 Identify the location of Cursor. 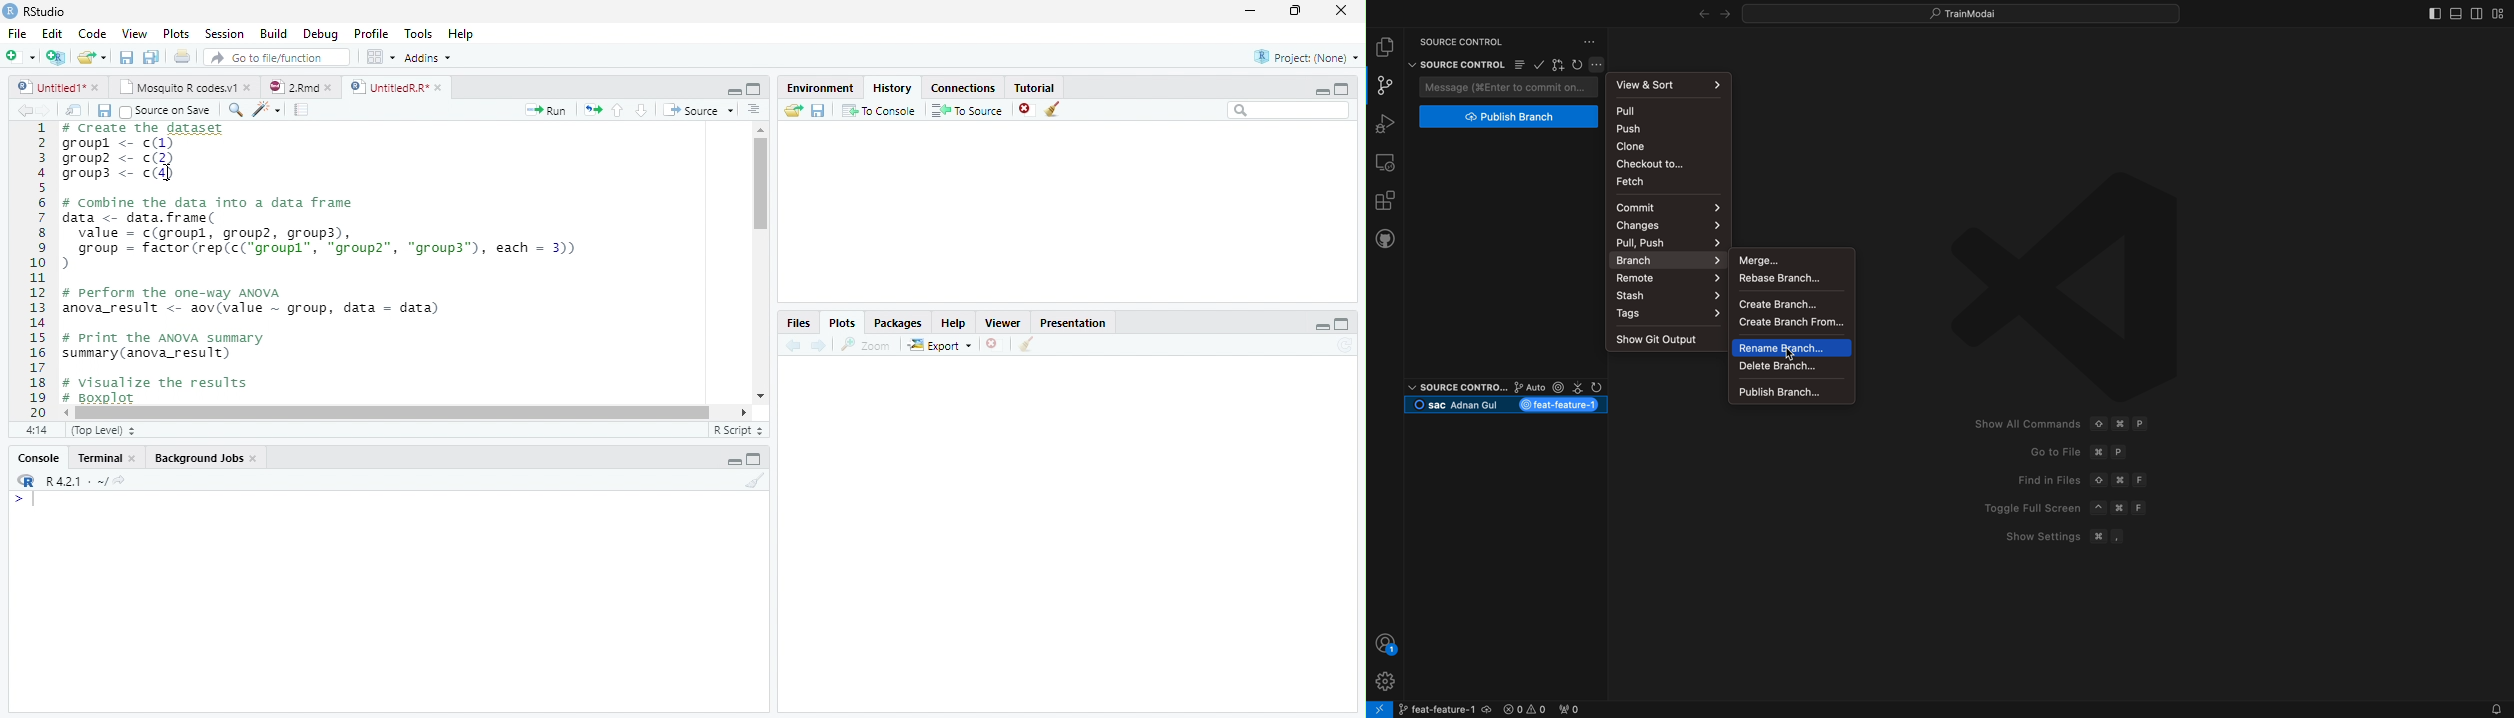
(38, 501).